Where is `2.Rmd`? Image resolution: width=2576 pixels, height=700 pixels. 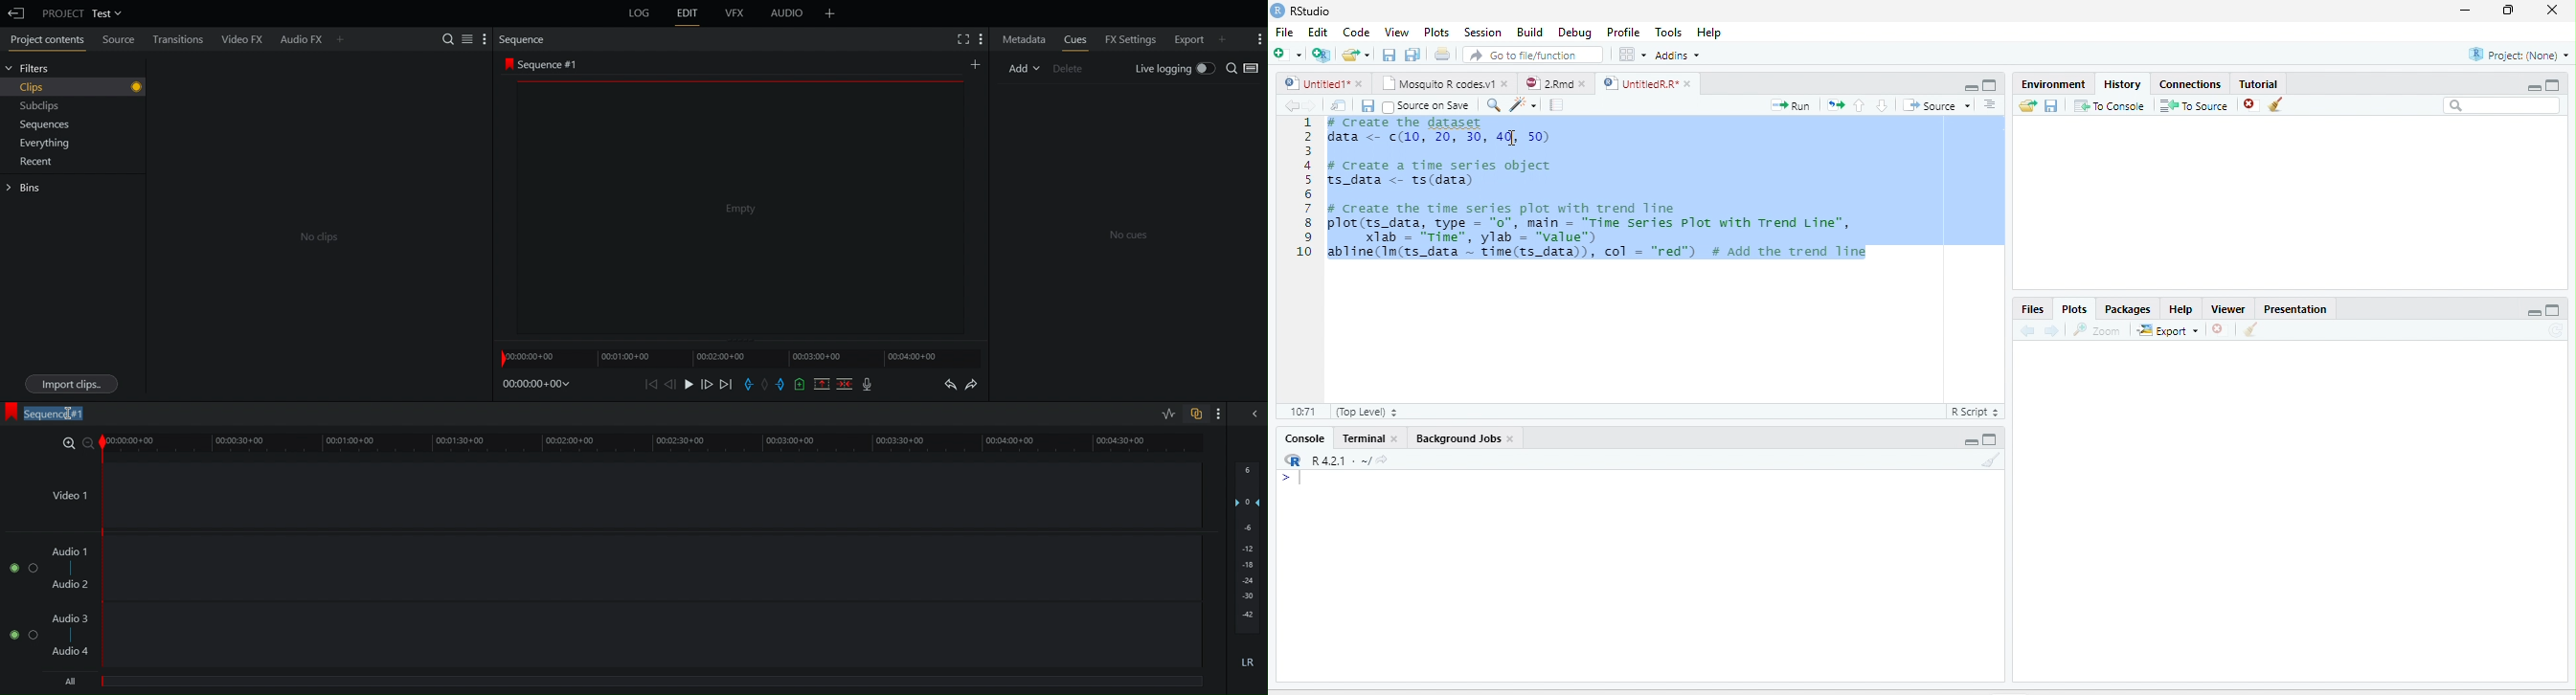 2.Rmd is located at coordinates (1547, 83).